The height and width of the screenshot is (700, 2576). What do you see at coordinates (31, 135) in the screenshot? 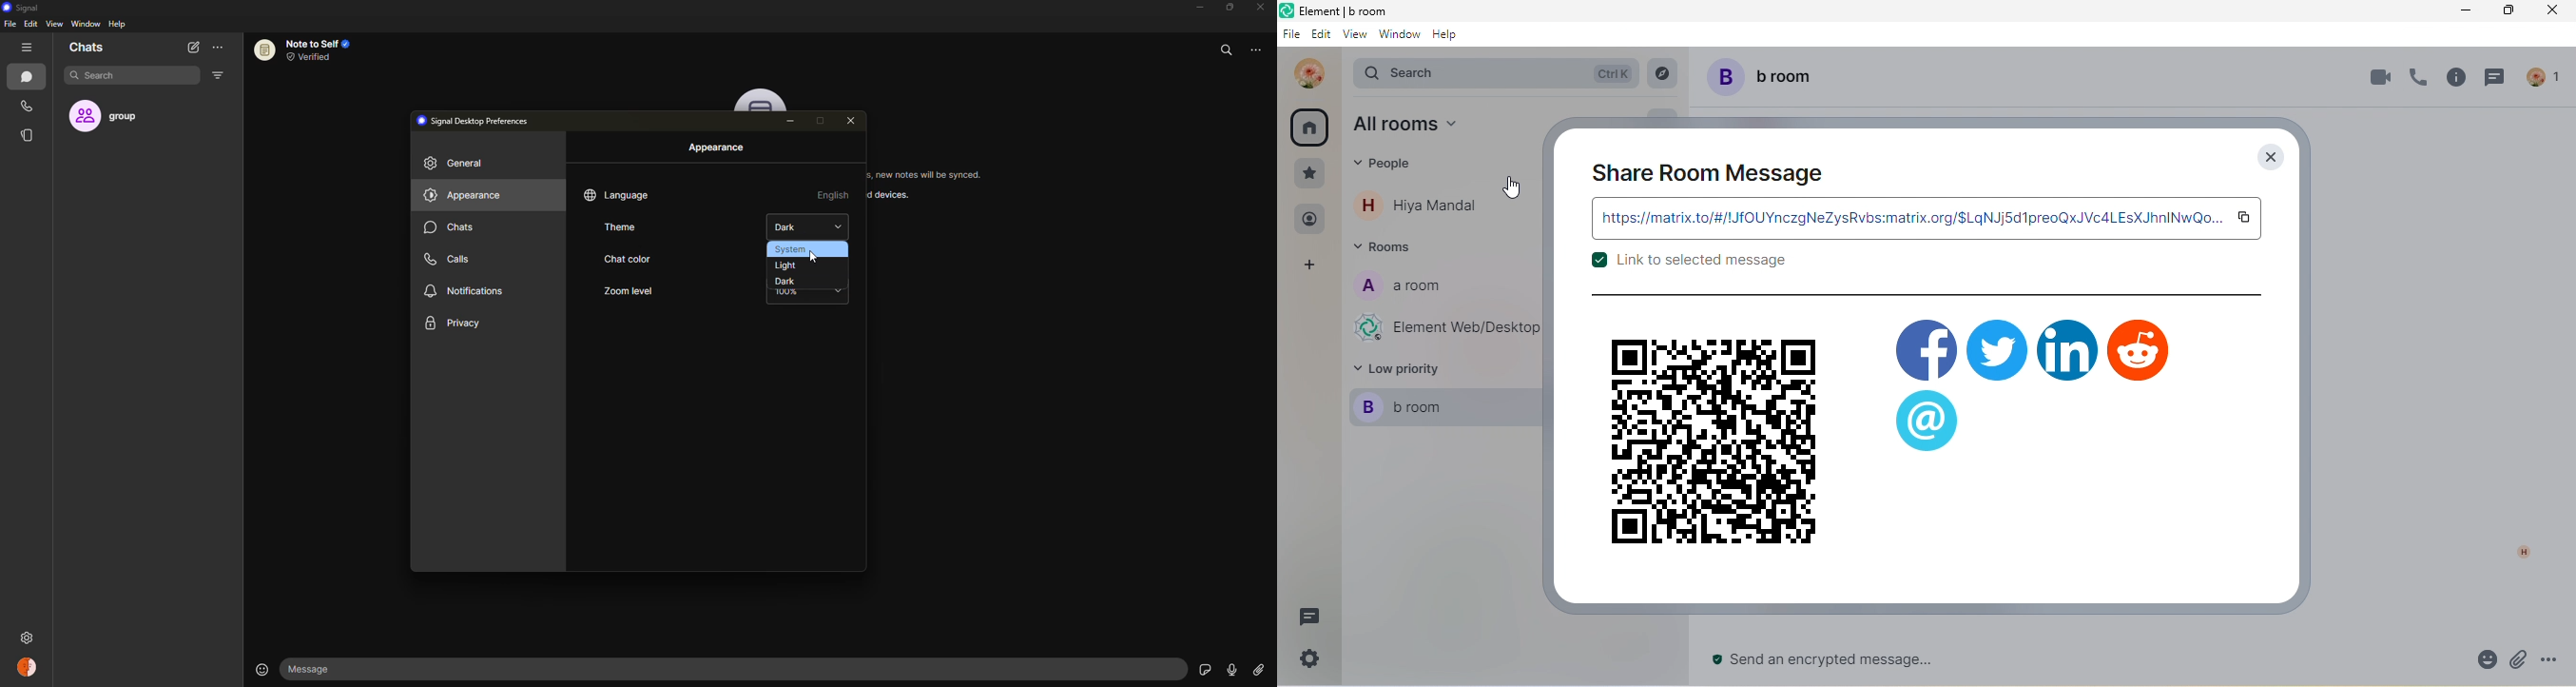
I see `stories` at bounding box center [31, 135].